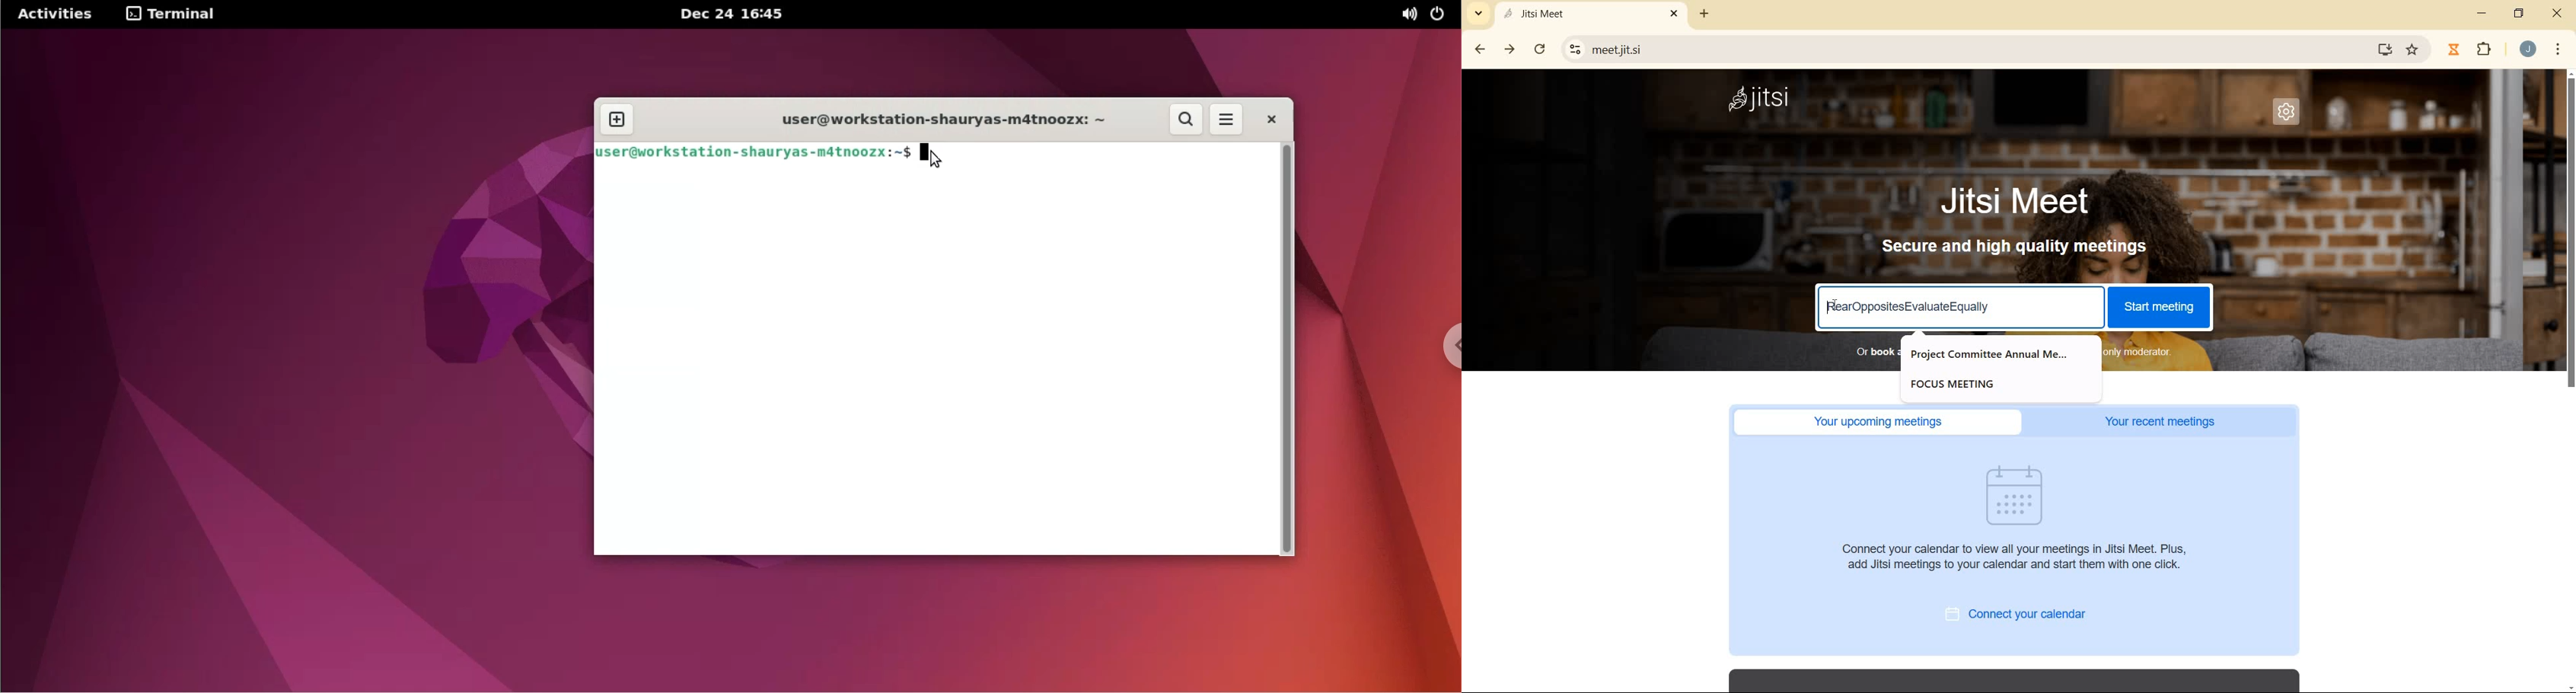  Describe the element at coordinates (2557, 15) in the screenshot. I see `CLOSE` at that location.